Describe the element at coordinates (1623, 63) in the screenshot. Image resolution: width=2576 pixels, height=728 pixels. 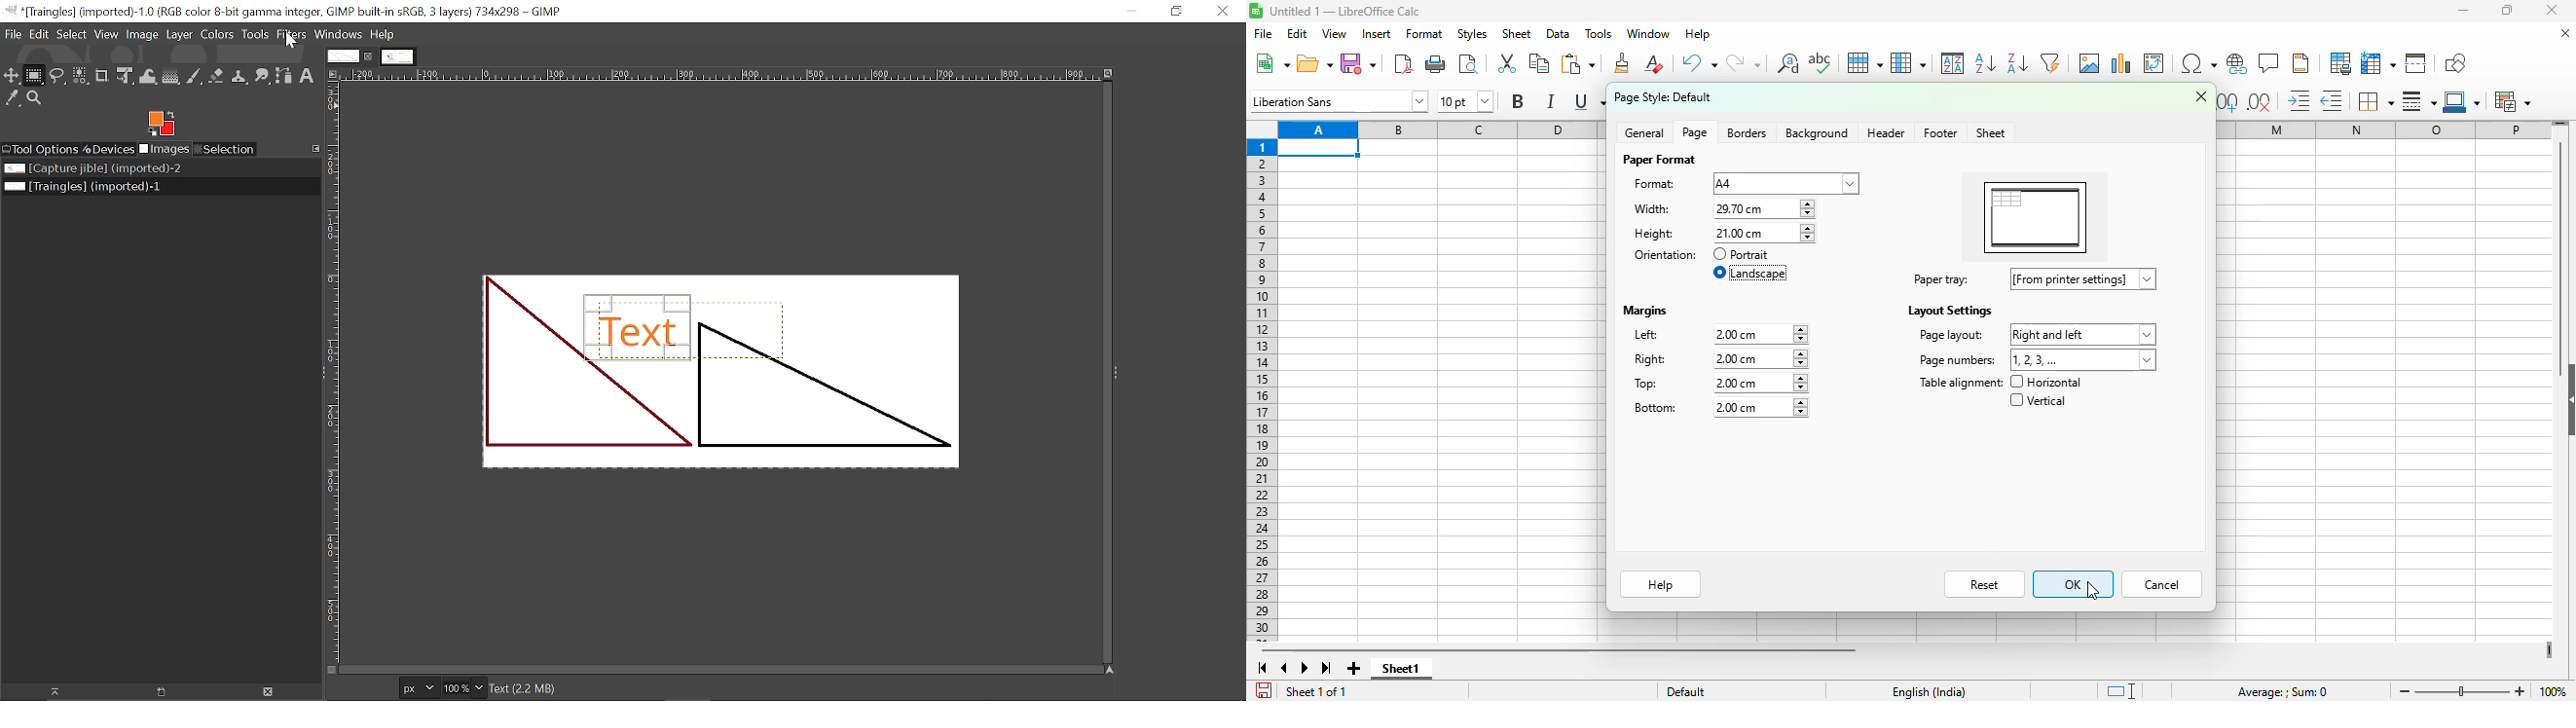
I see `clone formatting` at that location.